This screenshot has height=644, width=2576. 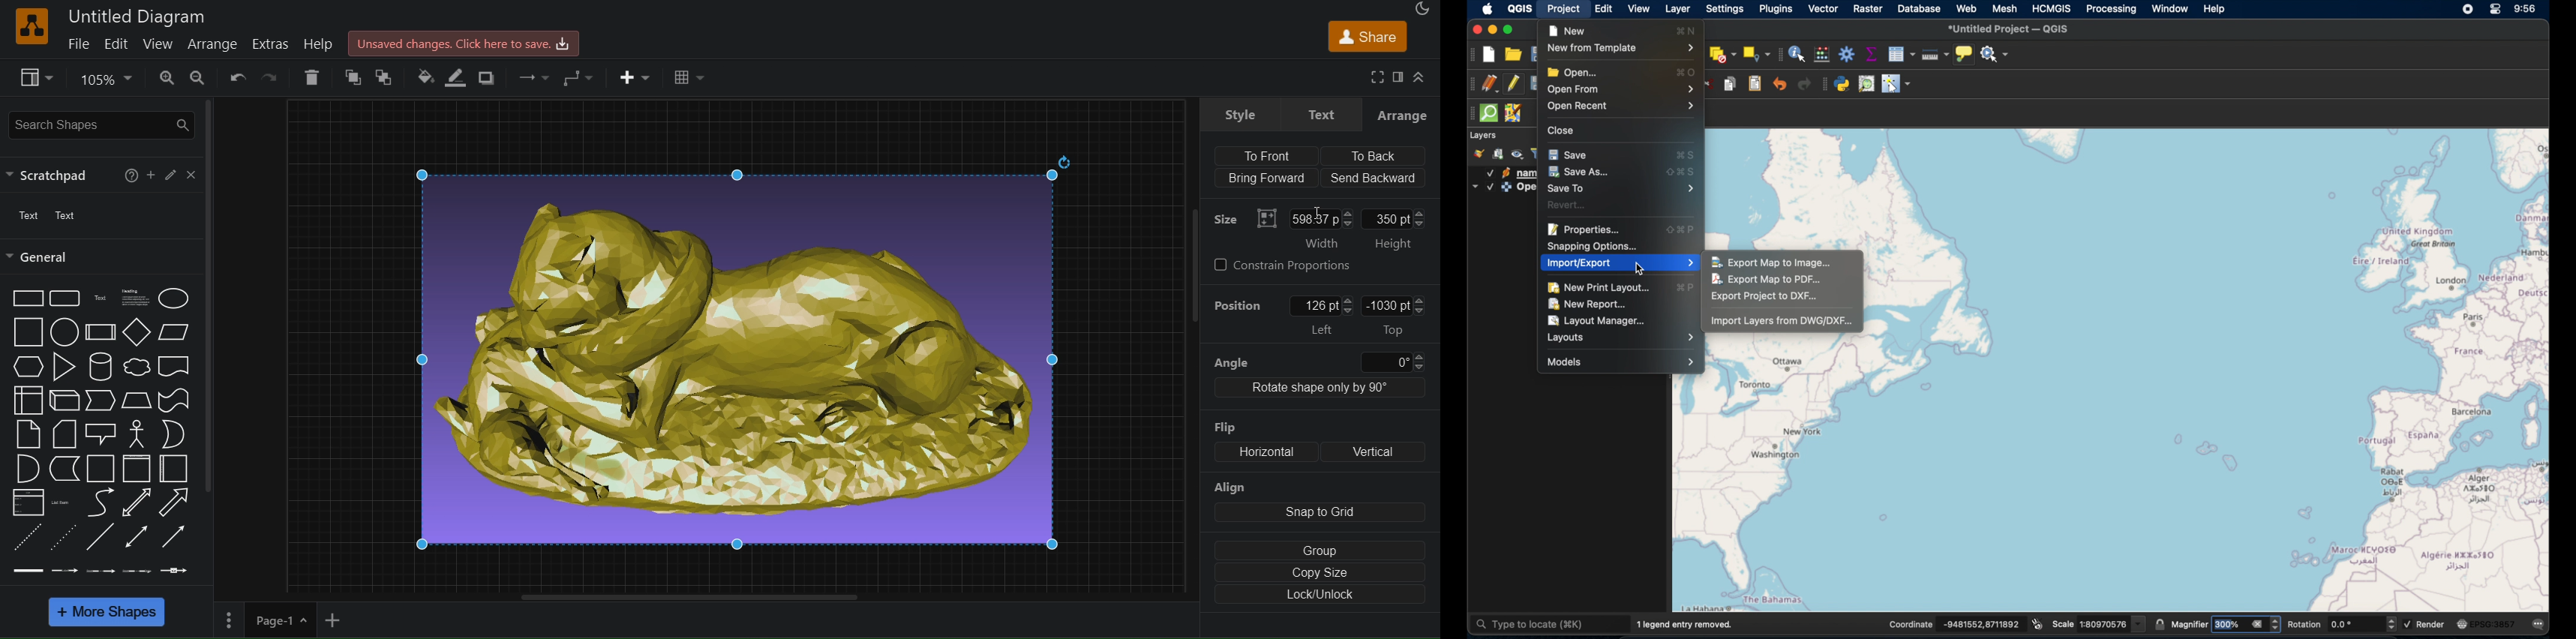 What do you see at coordinates (1266, 178) in the screenshot?
I see `Bring Forward (align)` at bounding box center [1266, 178].